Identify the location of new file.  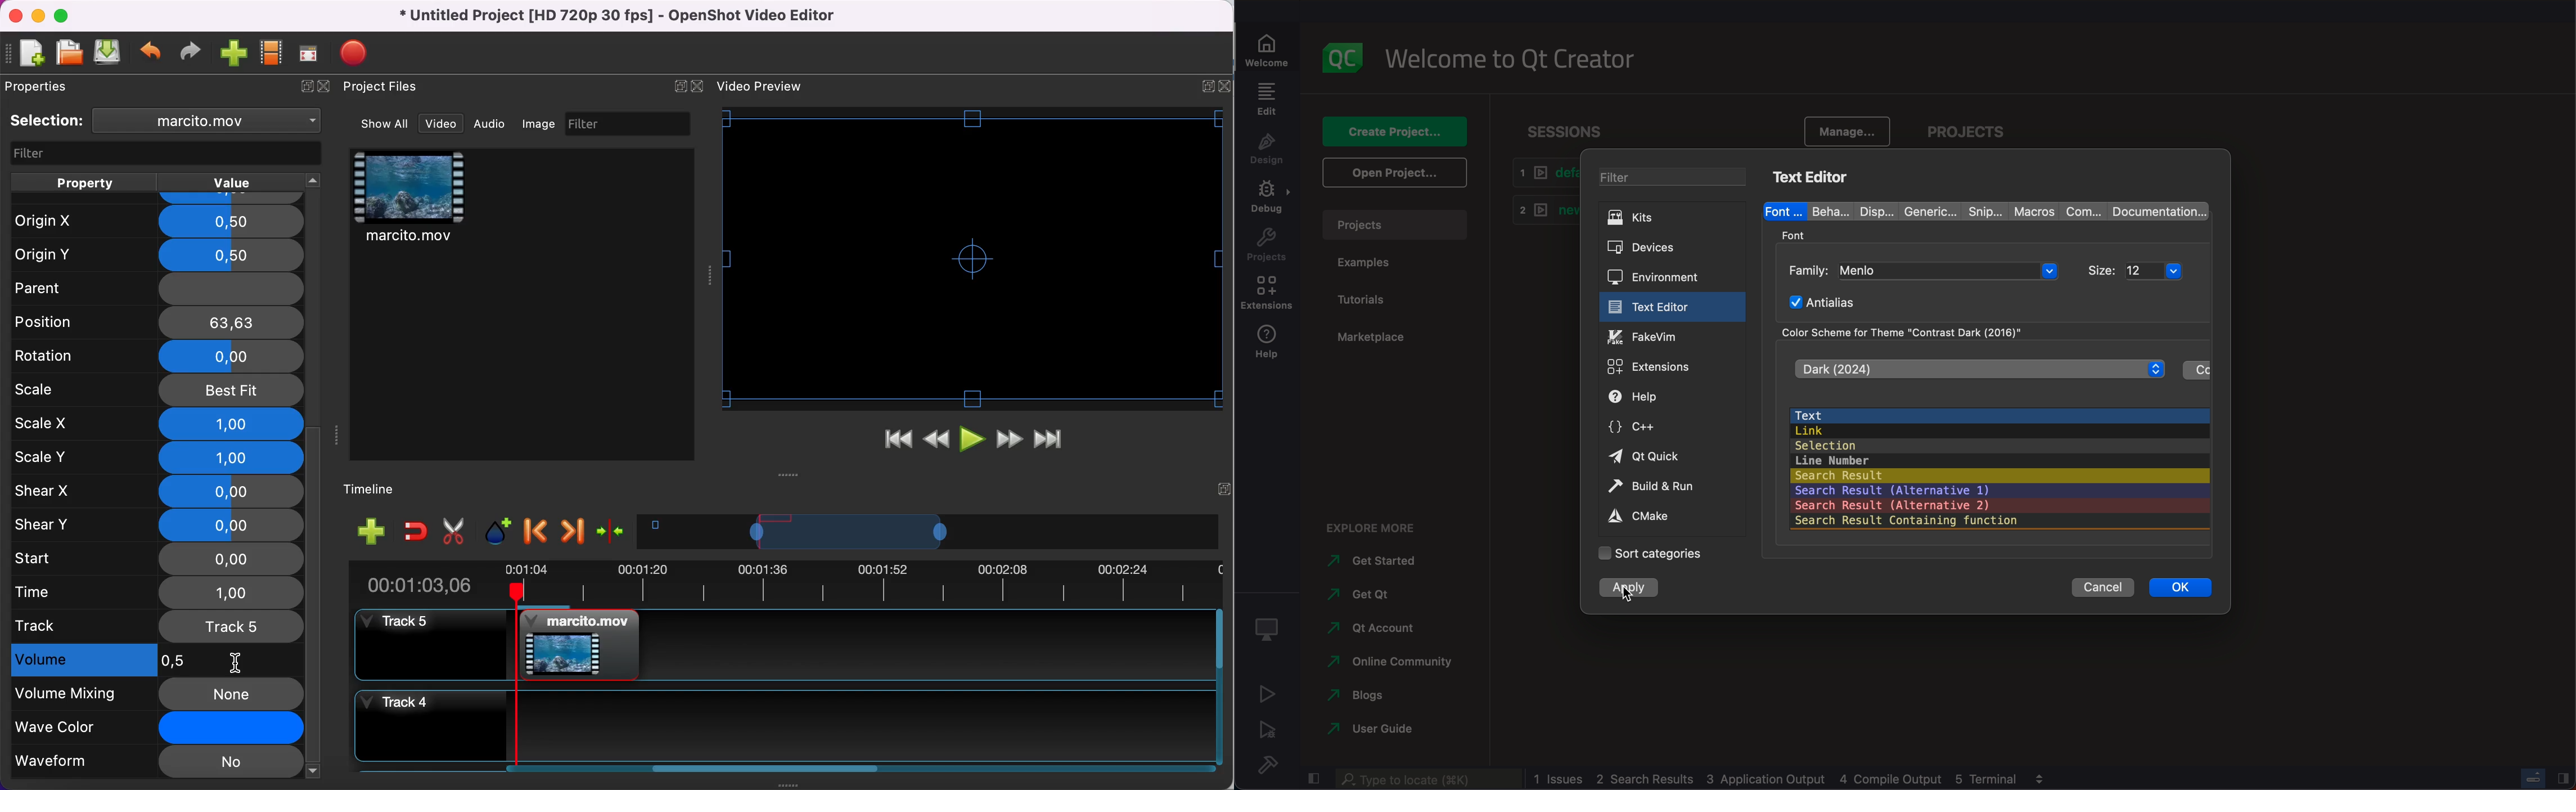
(27, 55).